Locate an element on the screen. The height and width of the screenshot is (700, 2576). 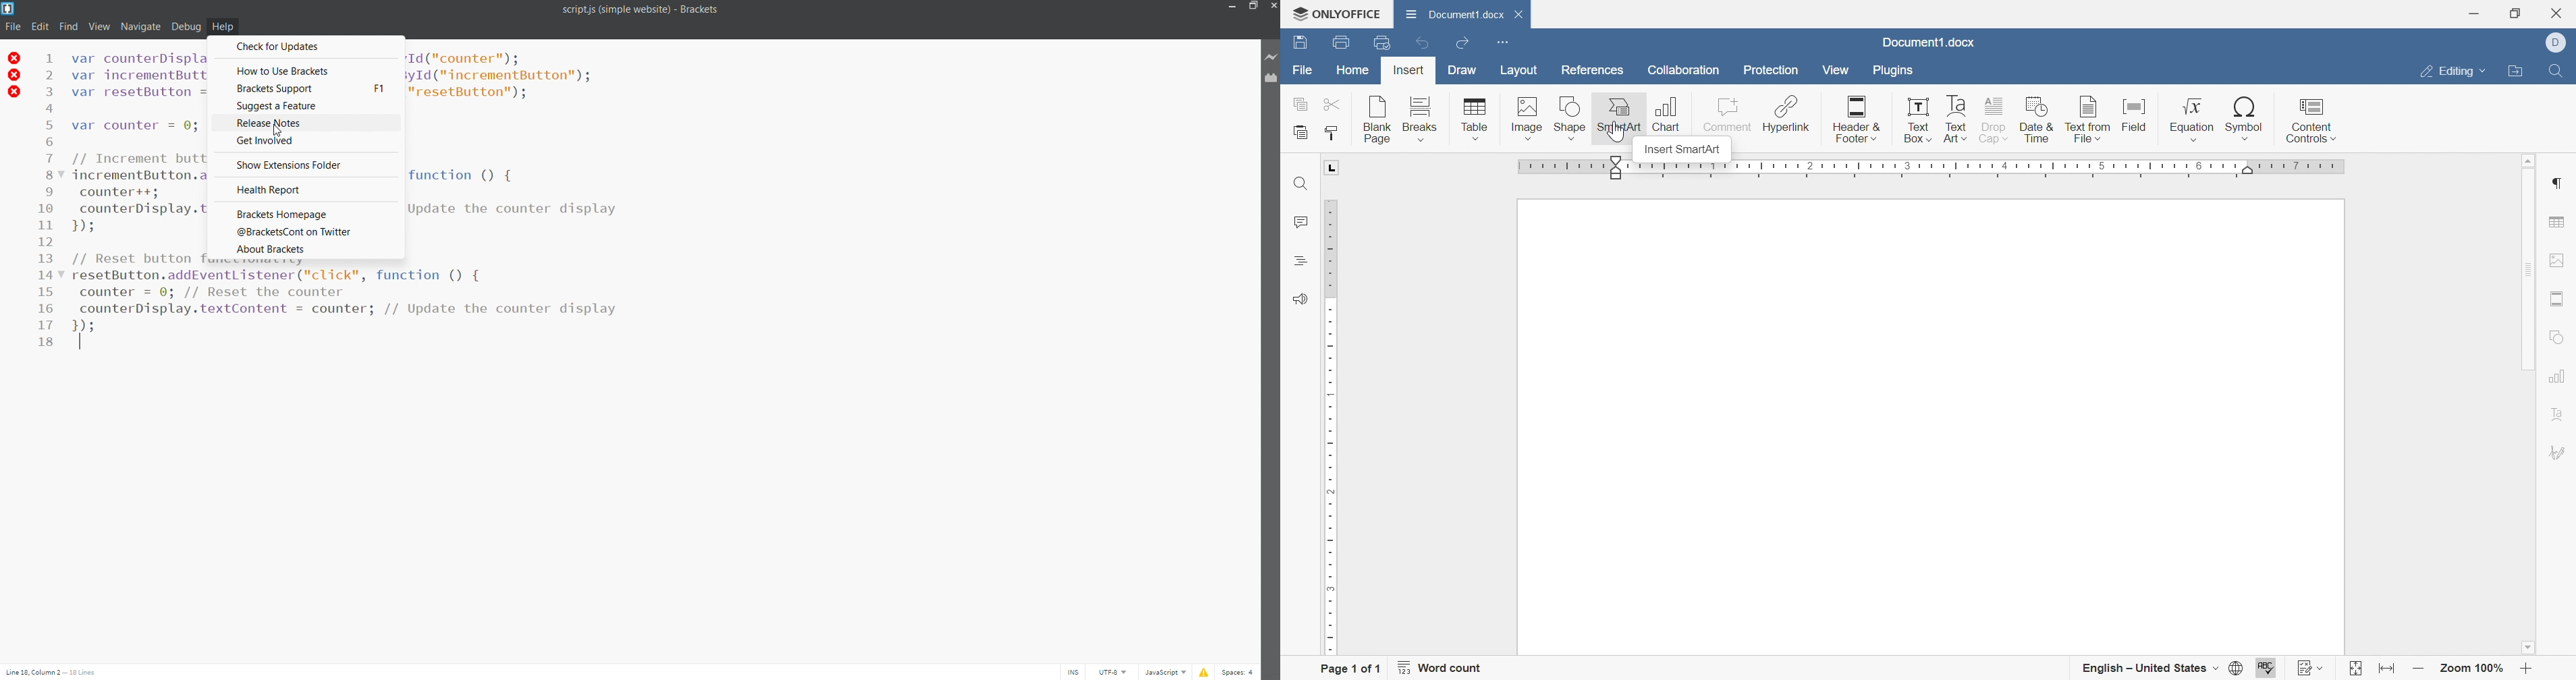
navigate is located at coordinates (141, 25).